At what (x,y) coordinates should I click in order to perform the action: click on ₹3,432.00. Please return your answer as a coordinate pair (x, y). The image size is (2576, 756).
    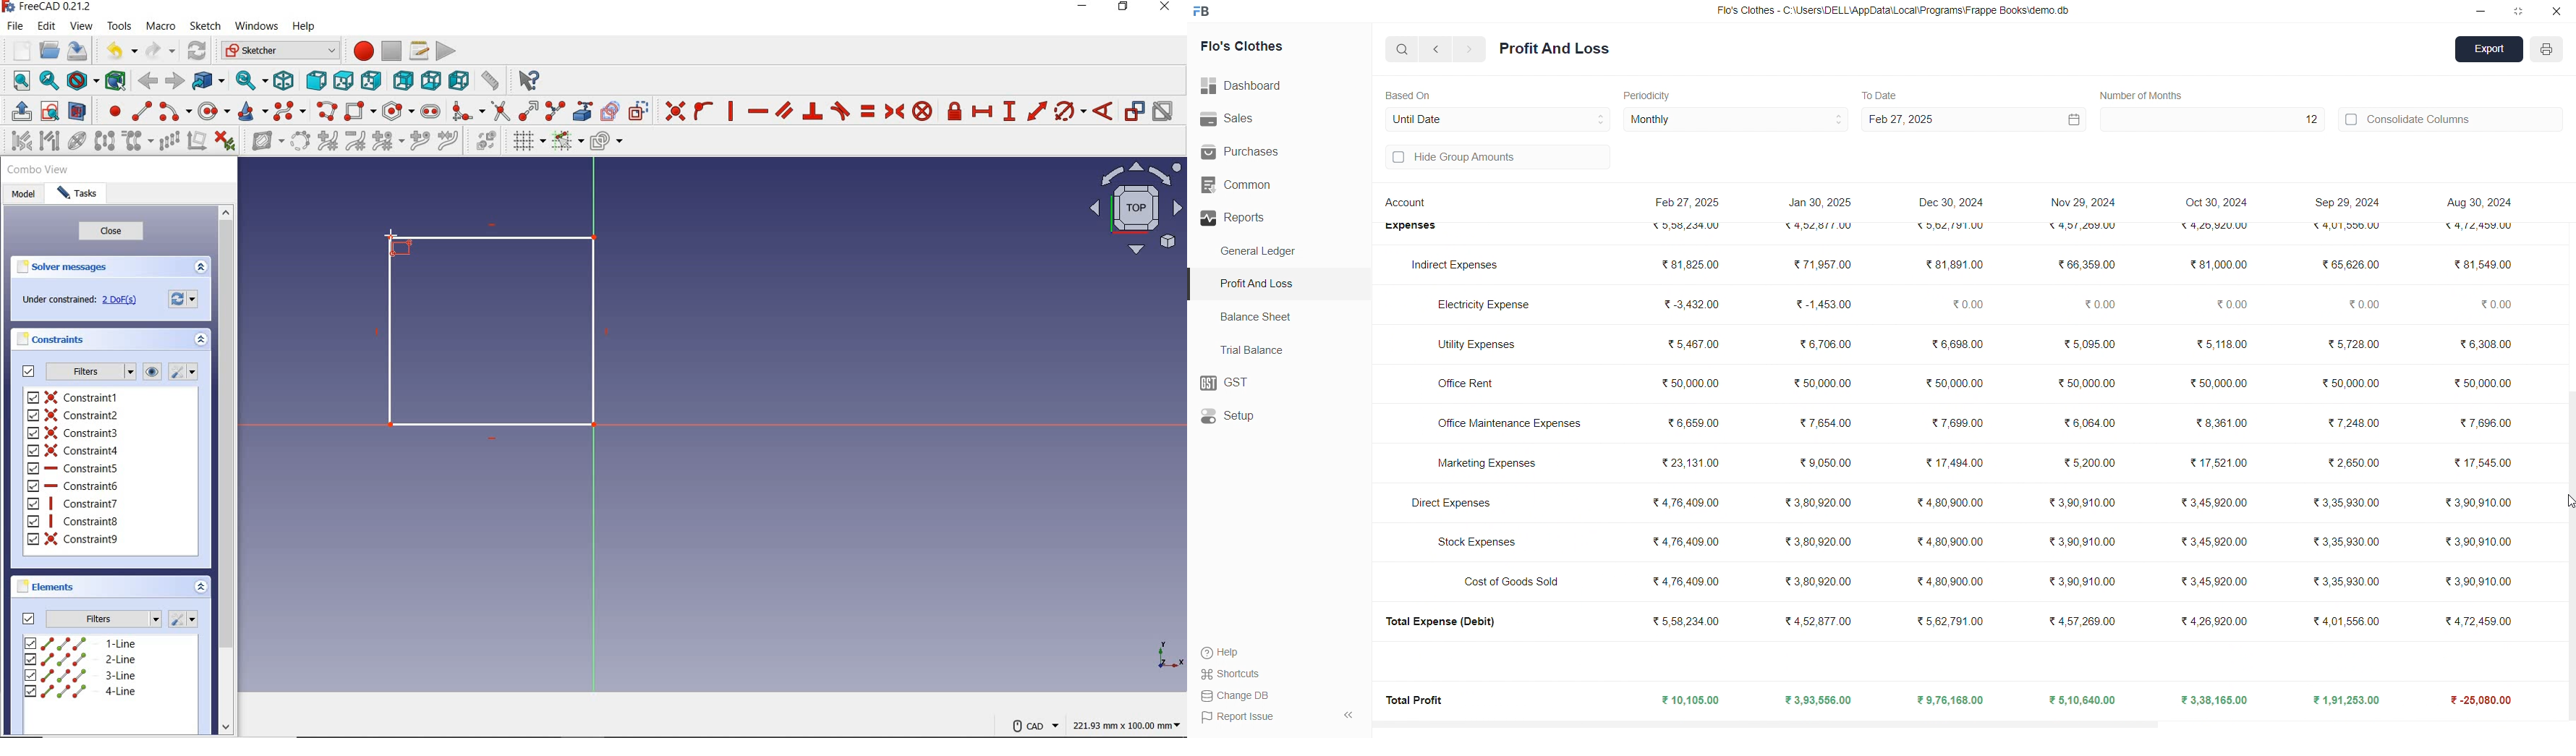
    Looking at the image, I should click on (1686, 304).